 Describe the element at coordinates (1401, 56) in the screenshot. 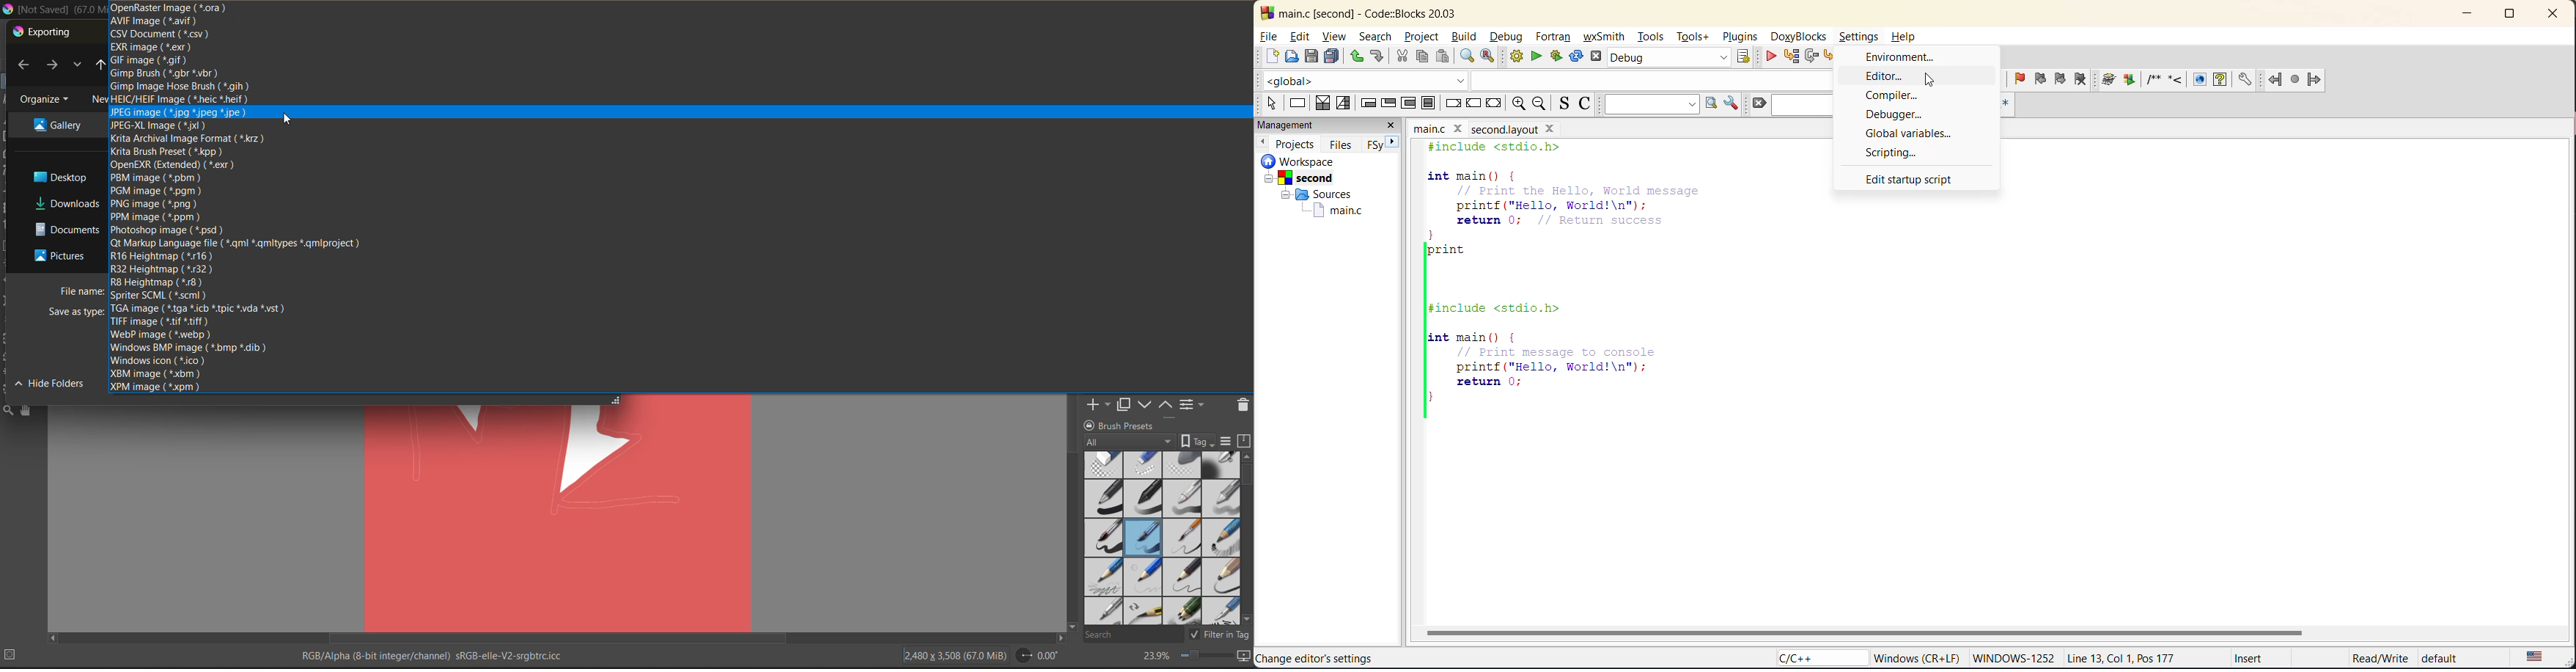

I see `cut` at that location.